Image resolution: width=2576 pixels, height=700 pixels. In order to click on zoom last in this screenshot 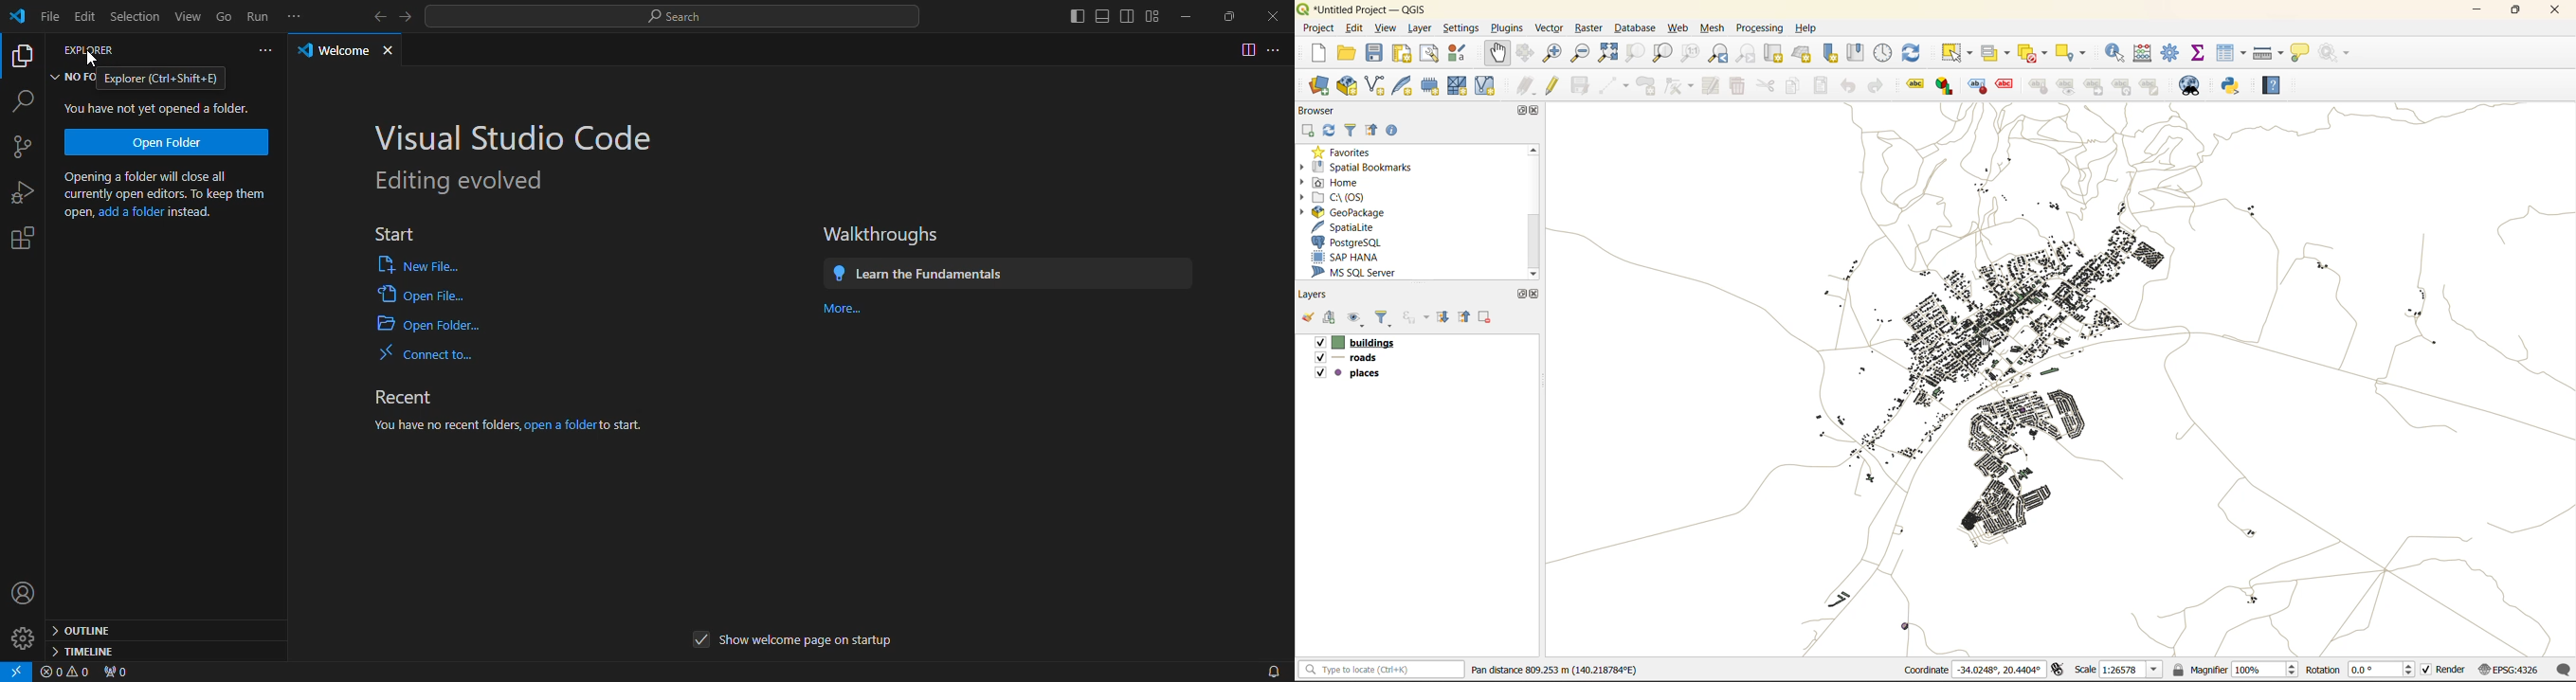, I will do `click(1718, 55)`.